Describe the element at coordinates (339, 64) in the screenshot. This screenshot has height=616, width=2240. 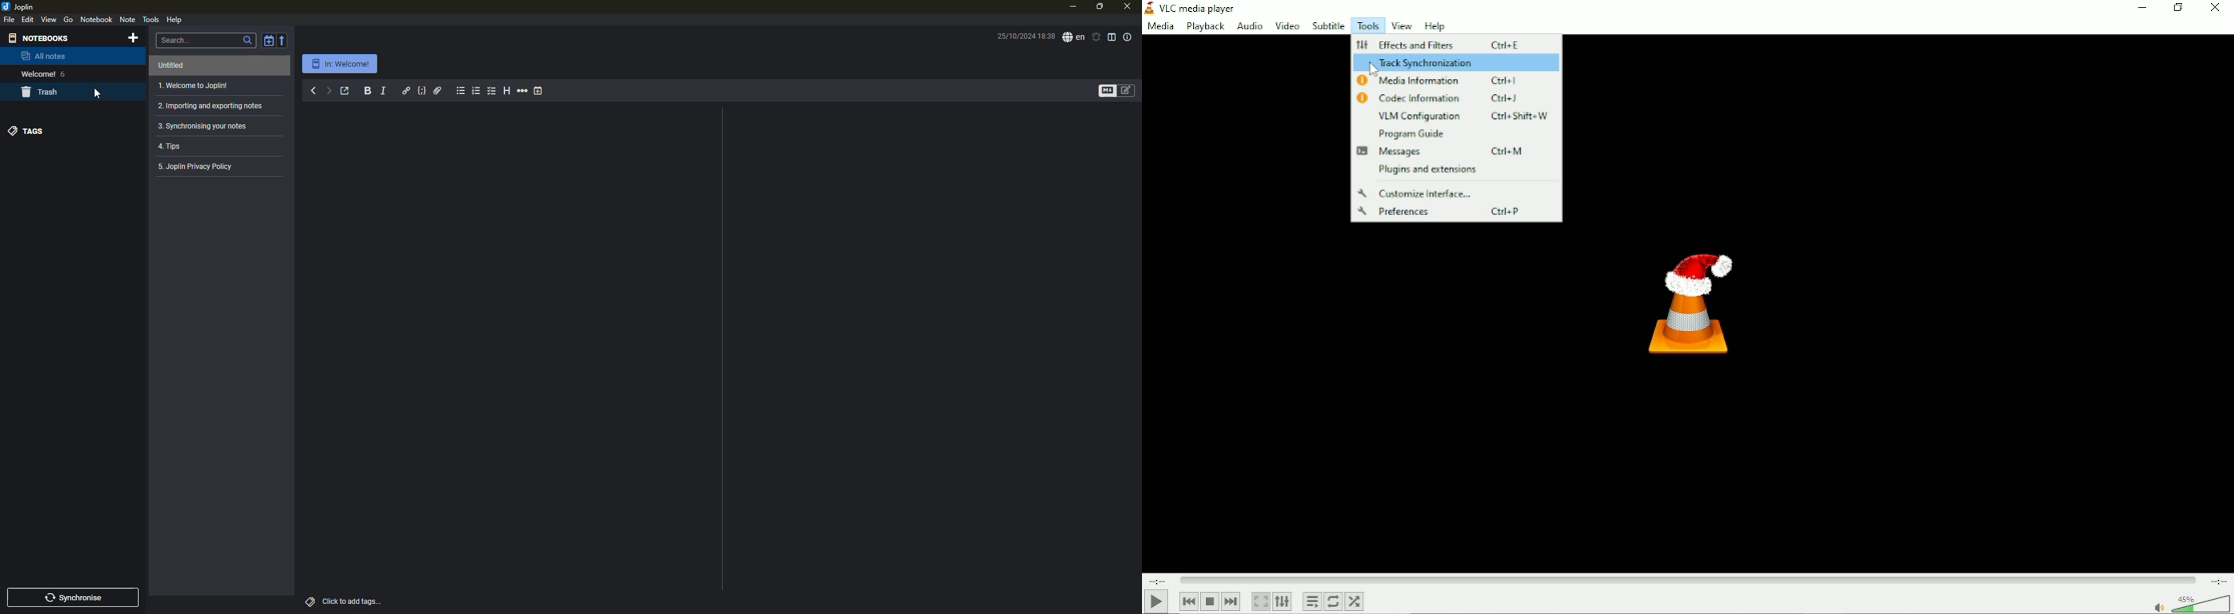
I see `In: welcome!` at that location.